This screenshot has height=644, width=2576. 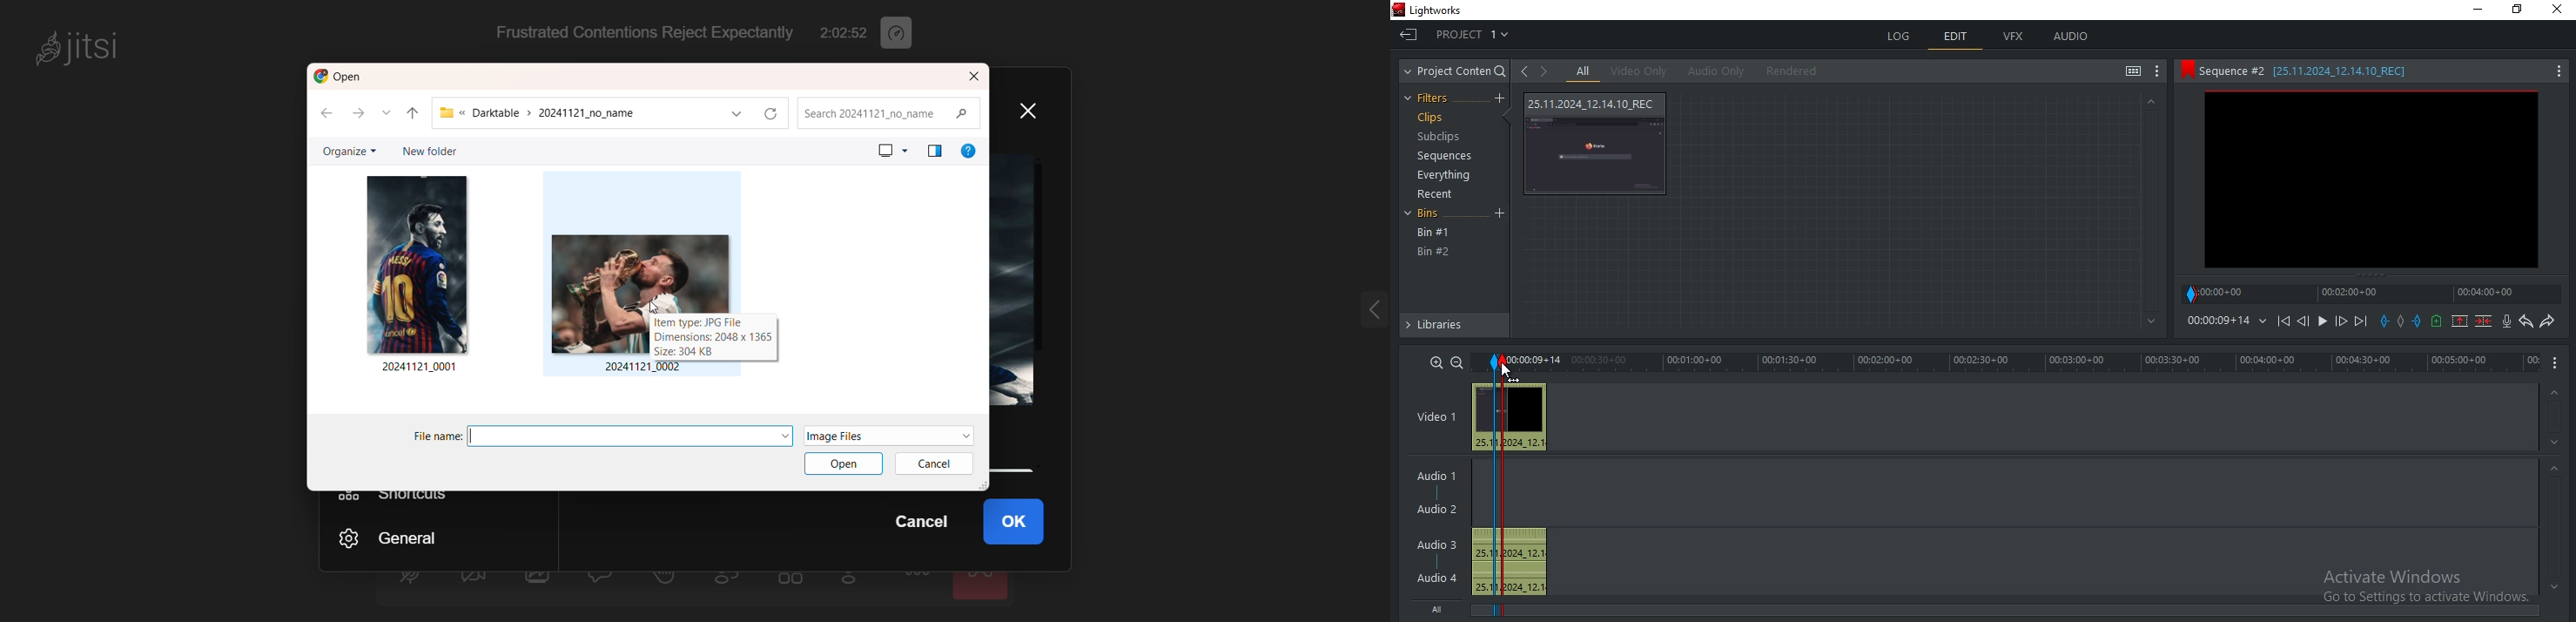 I want to click on 2:02:52, so click(x=845, y=34).